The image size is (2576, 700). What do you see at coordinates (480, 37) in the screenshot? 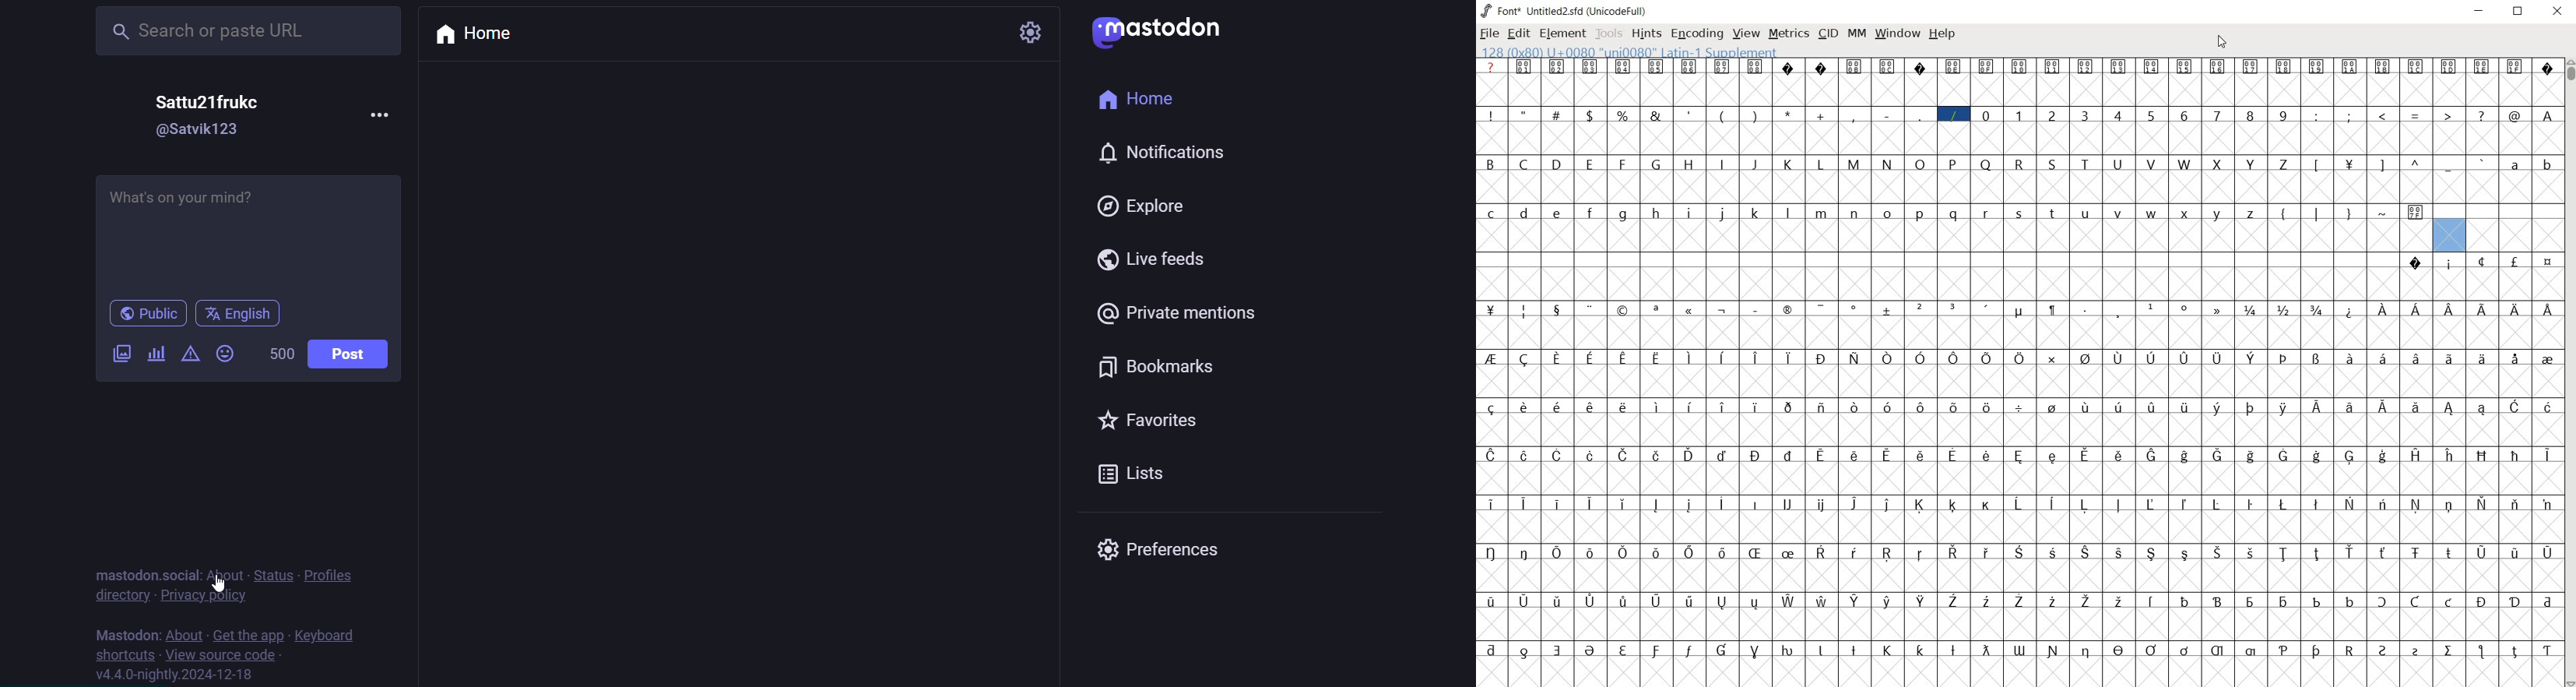
I see `home` at bounding box center [480, 37].